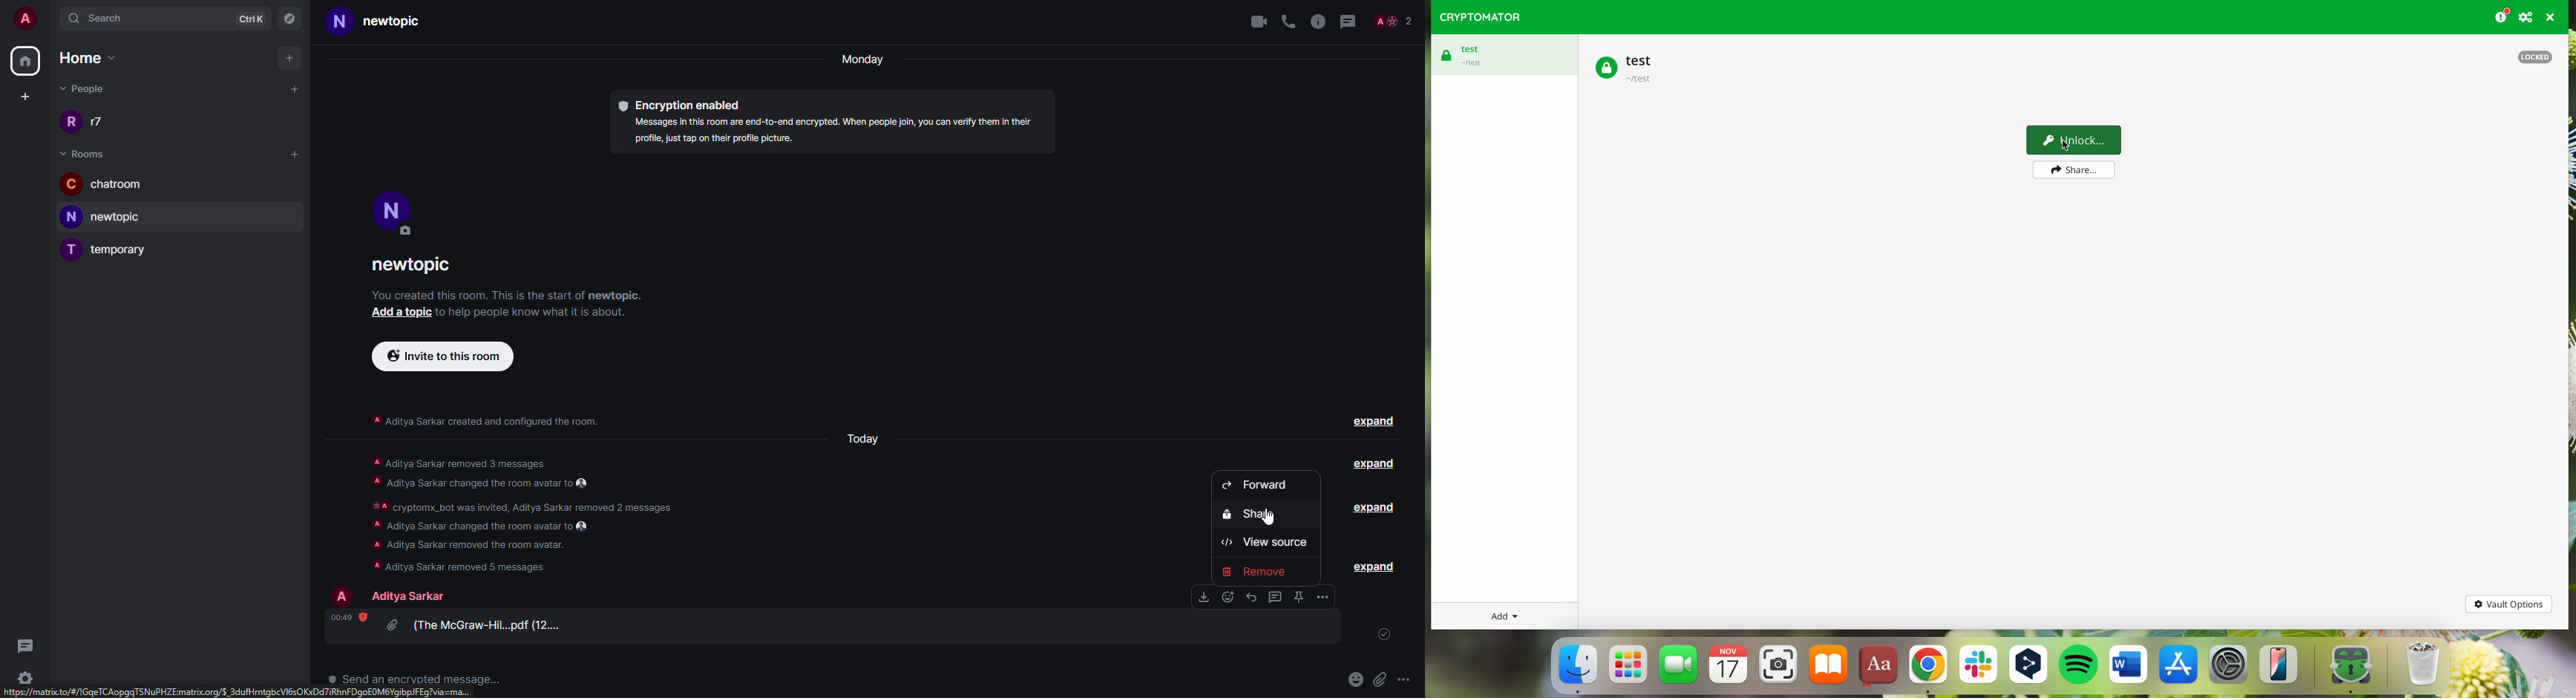 This screenshot has height=700, width=2576. I want to click on account, so click(25, 18).